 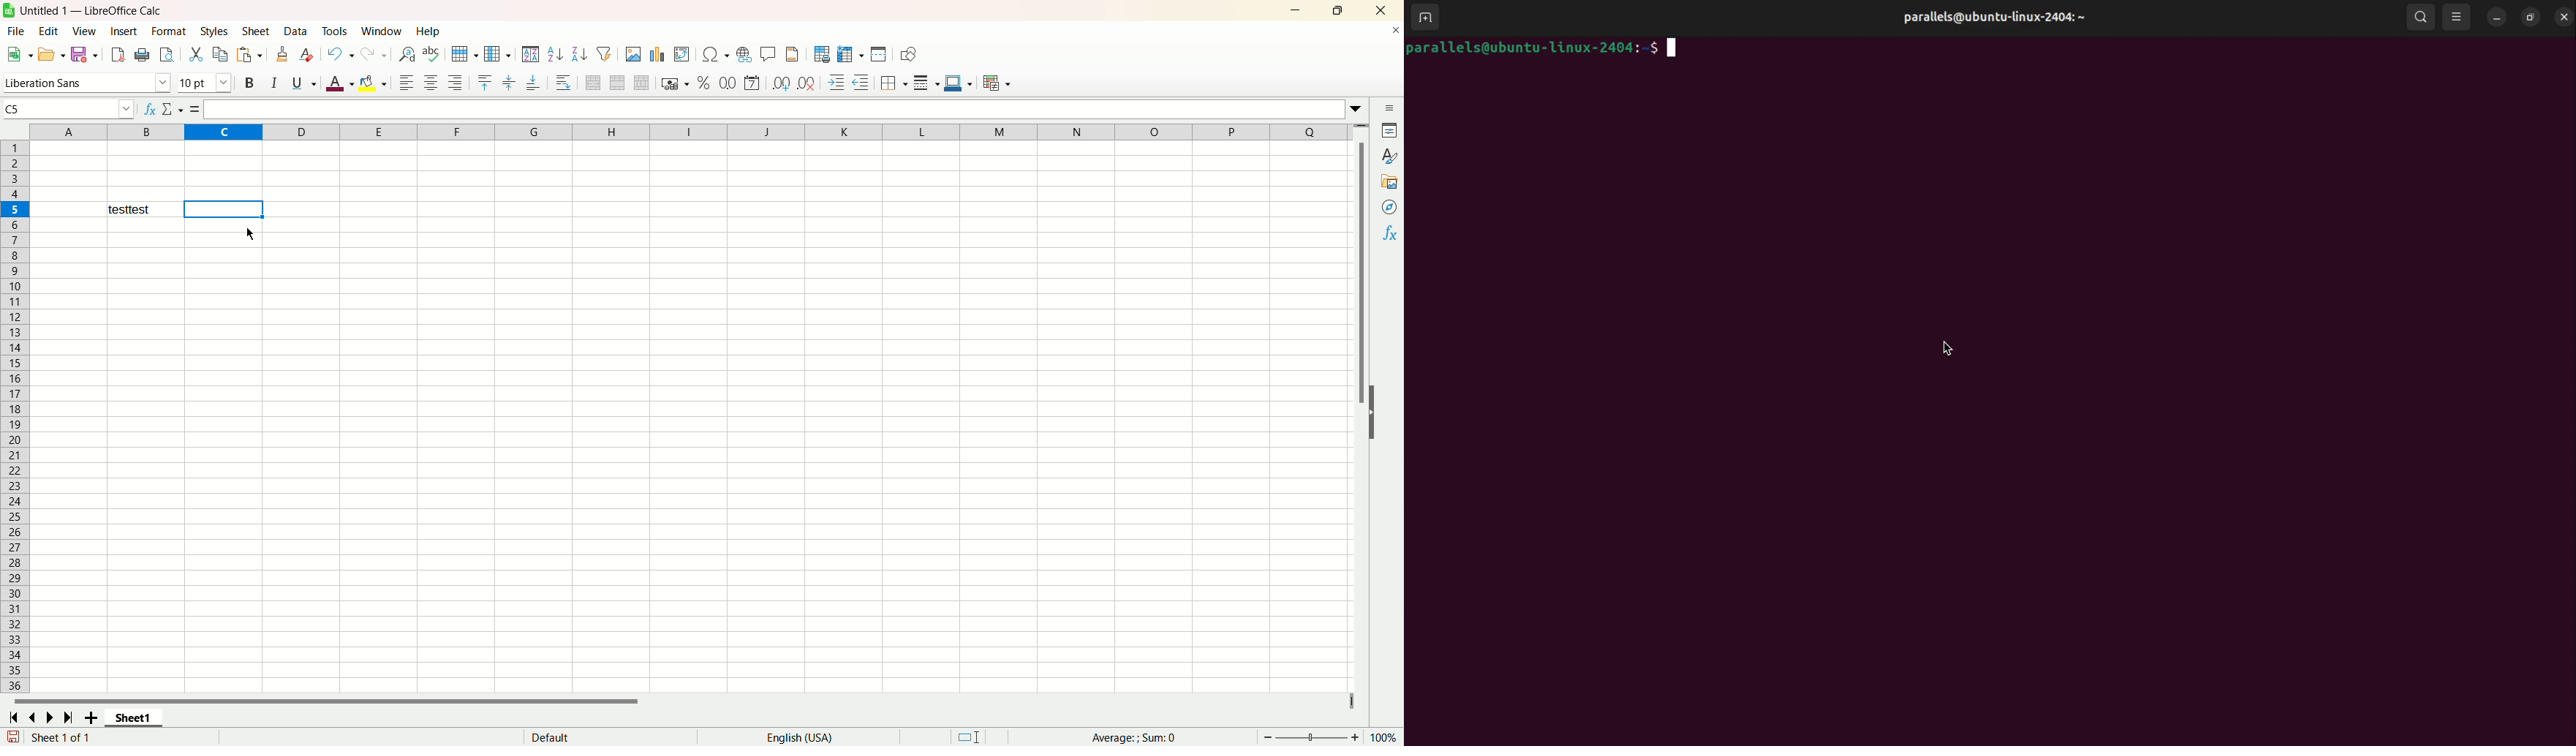 What do you see at coordinates (1391, 33) in the screenshot?
I see `close` at bounding box center [1391, 33].